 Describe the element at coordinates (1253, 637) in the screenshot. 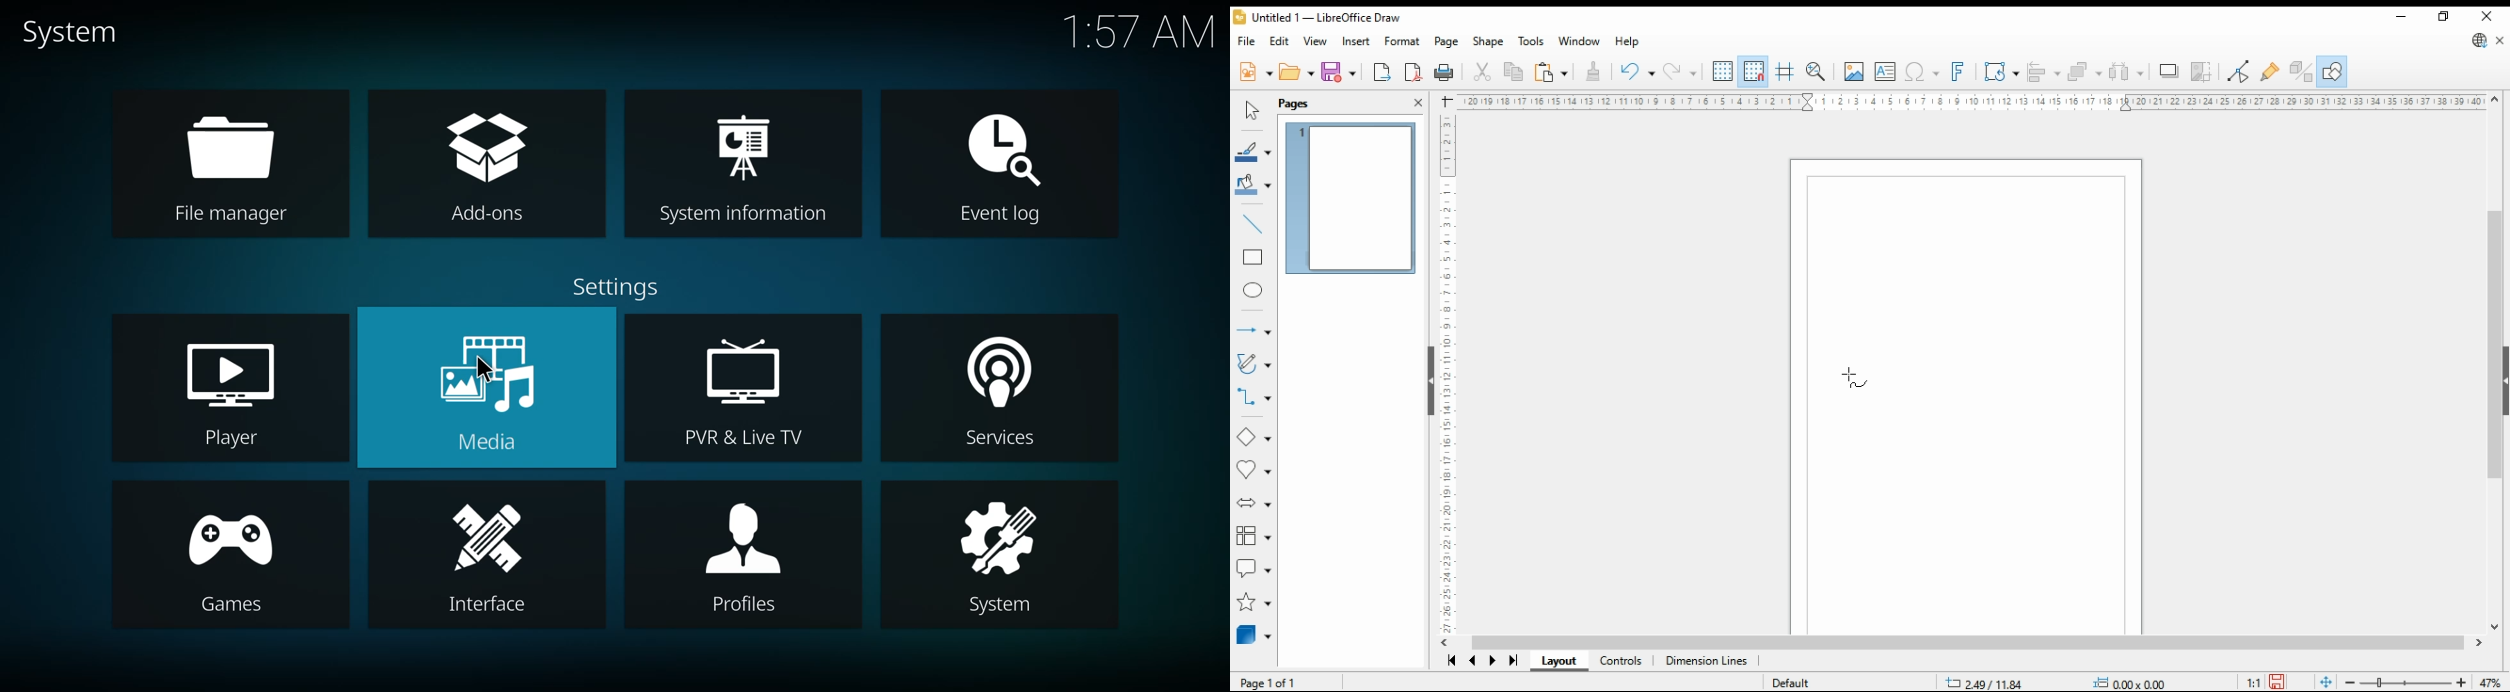

I see `3D objects` at that location.